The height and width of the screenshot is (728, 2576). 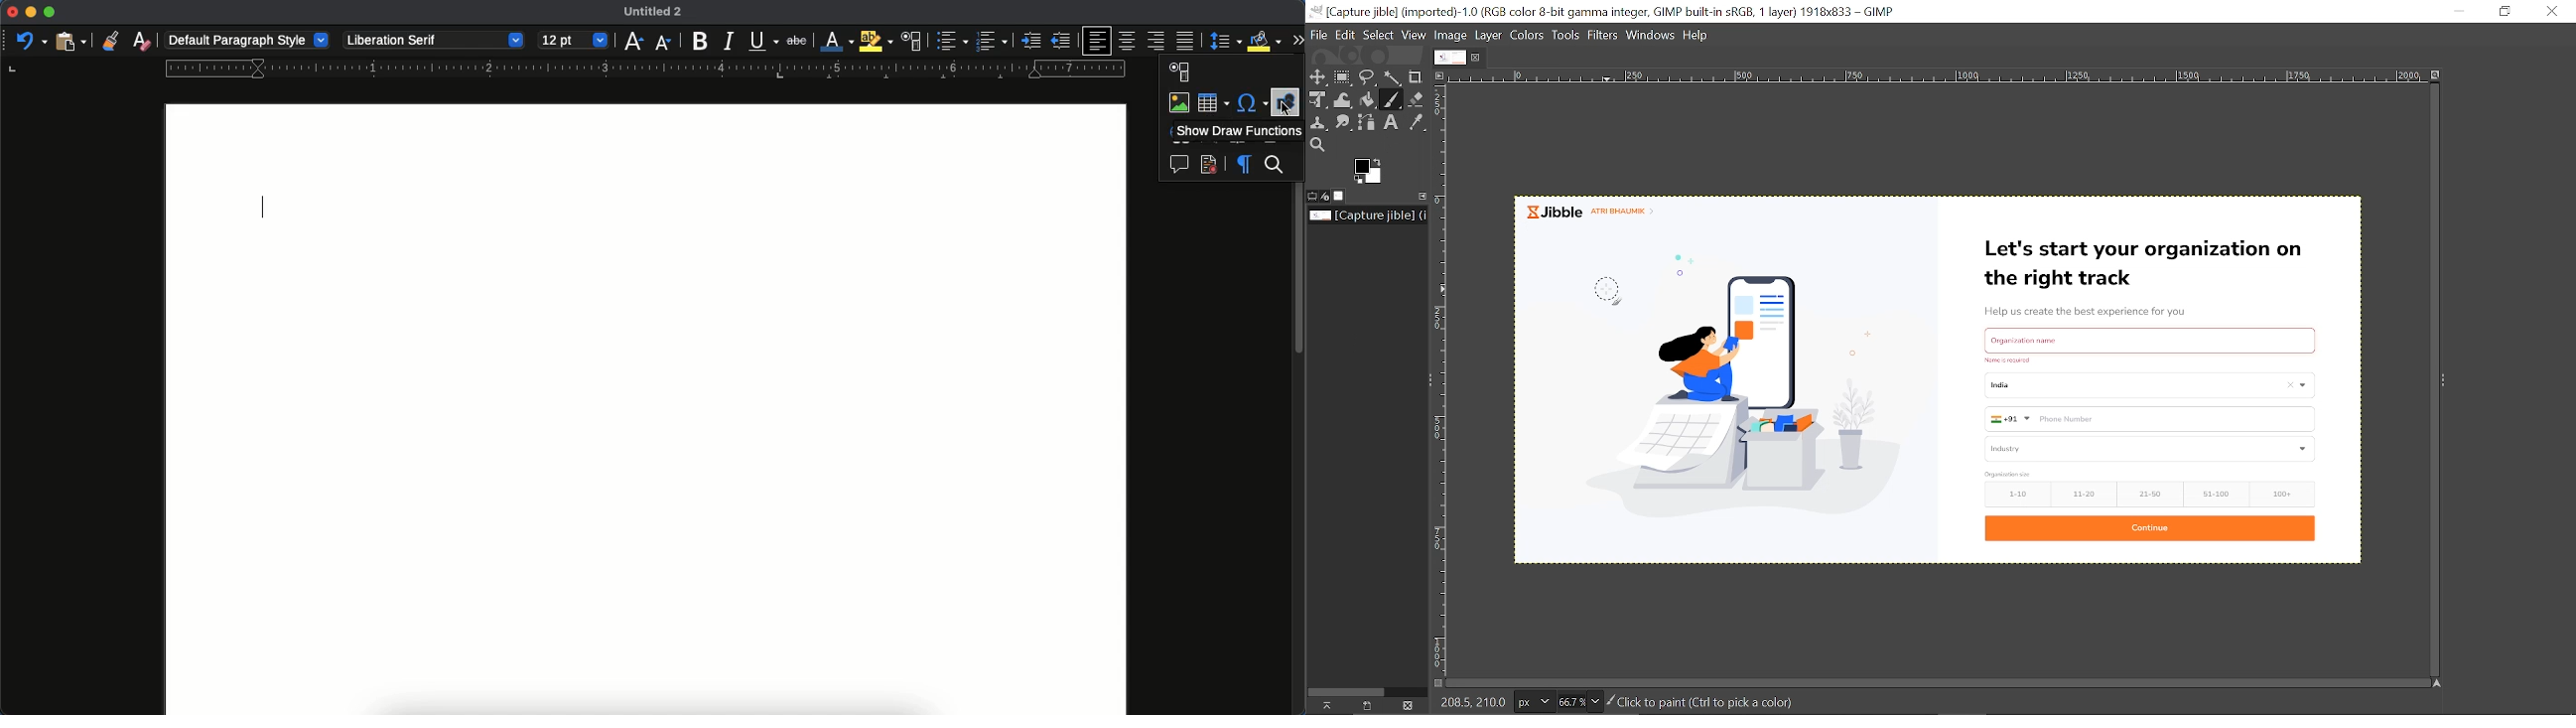 I want to click on images, so click(x=1181, y=103).